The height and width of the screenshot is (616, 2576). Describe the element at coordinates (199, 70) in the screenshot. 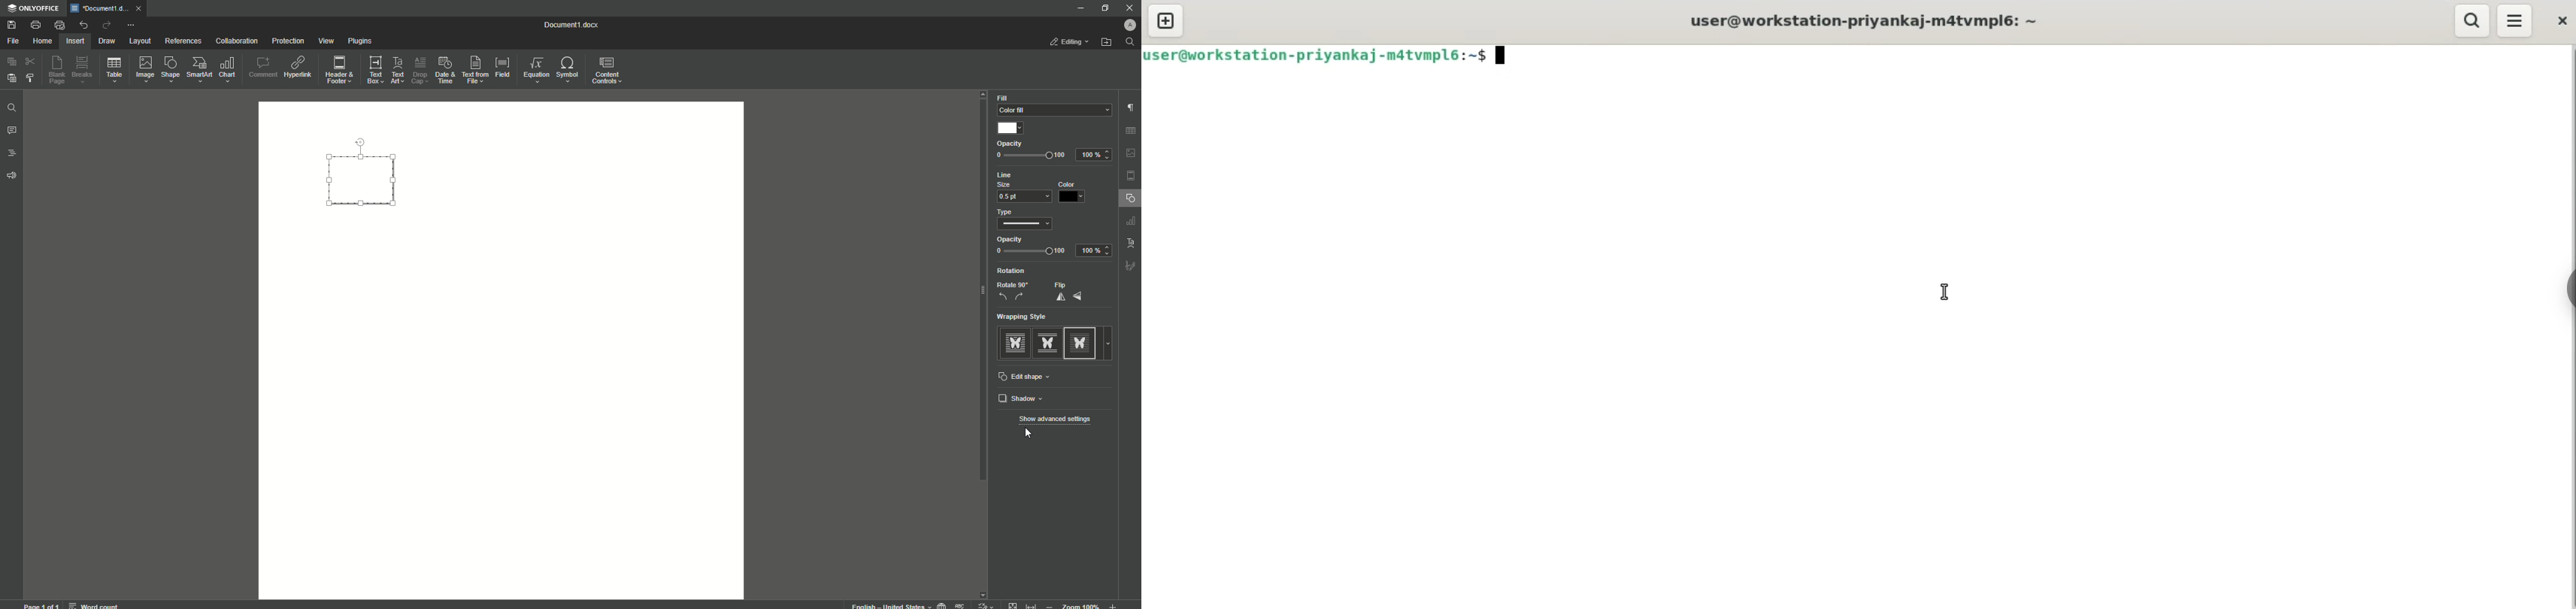

I see `SmartArt` at that location.